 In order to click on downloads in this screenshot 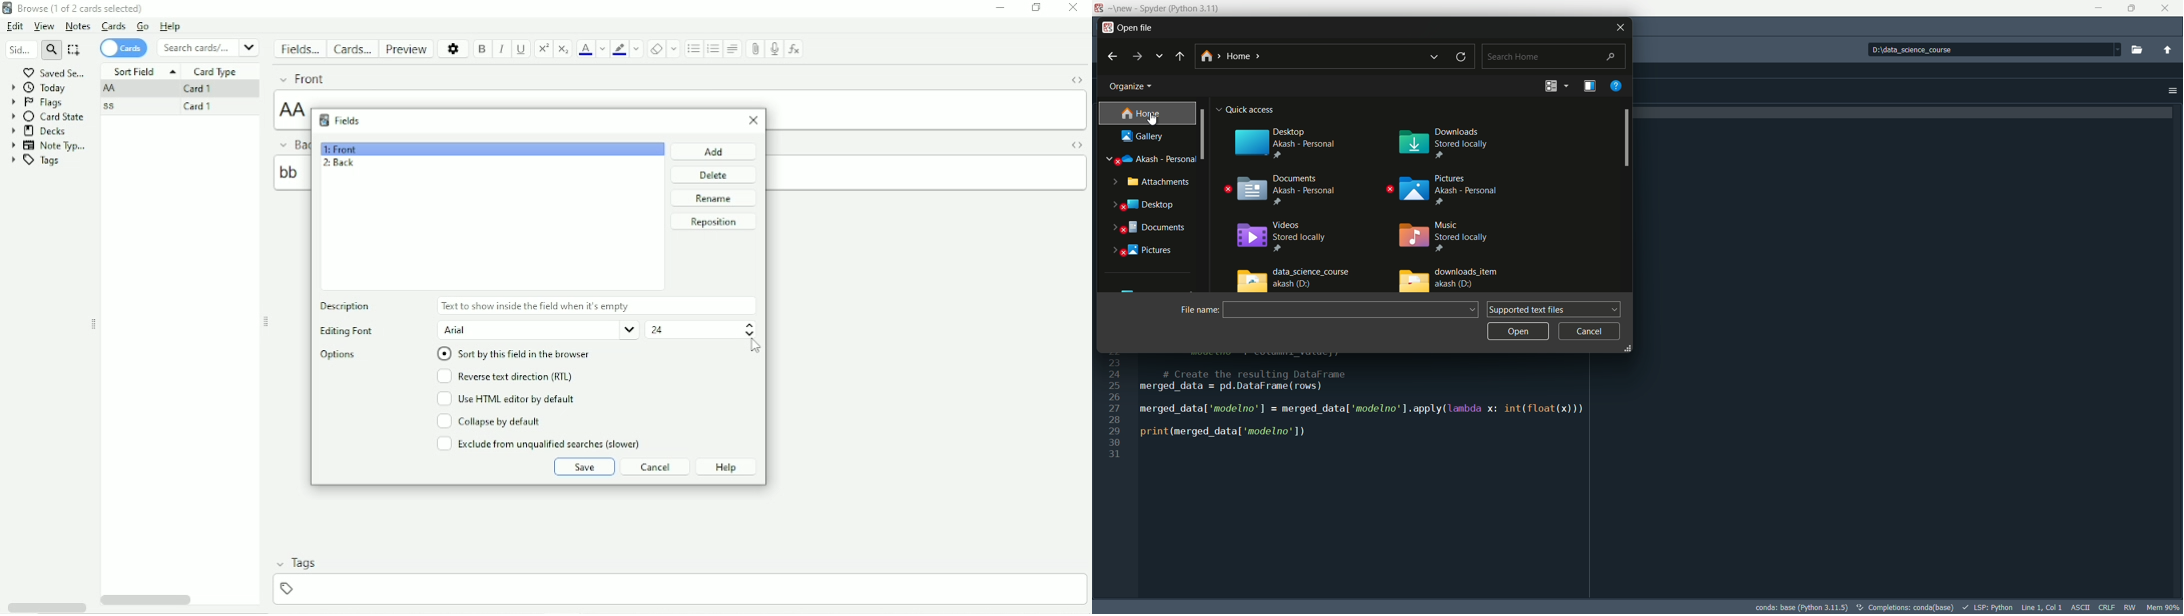, I will do `click(1446, 139)`.